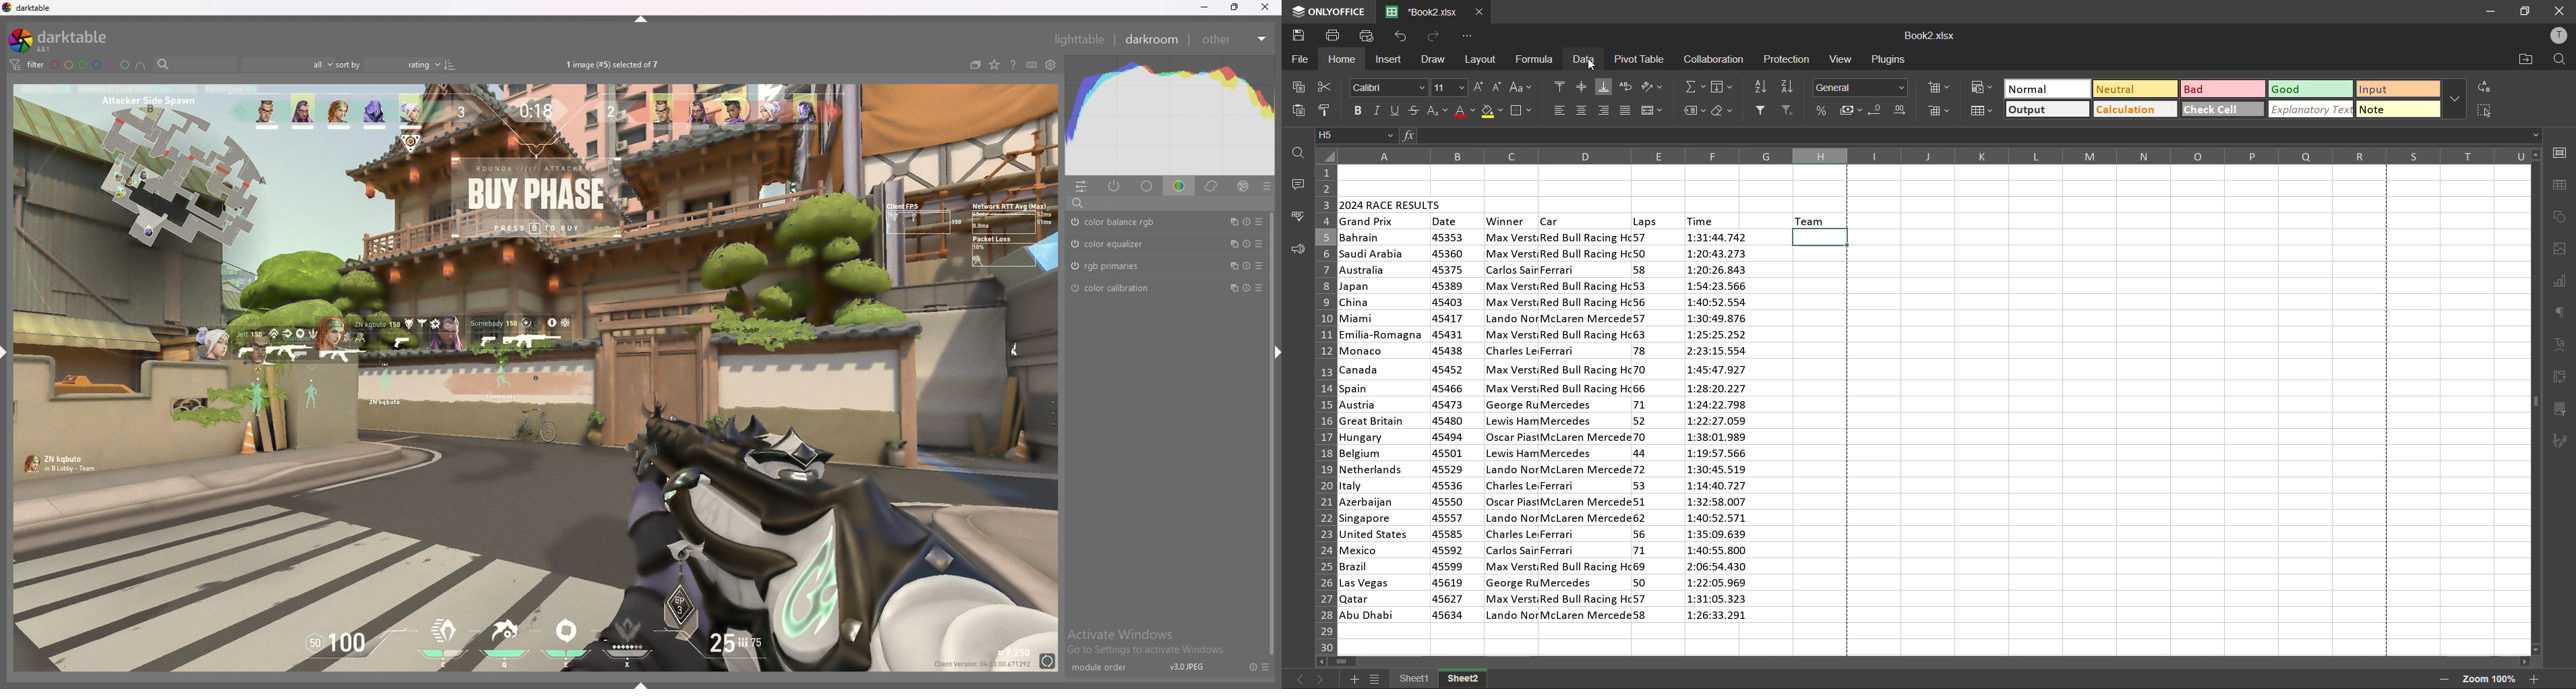 This screenshot has height=700, width=2576. Describe the element at coordinates (1643, 428) in the screenshot. I see `laps` at that location.